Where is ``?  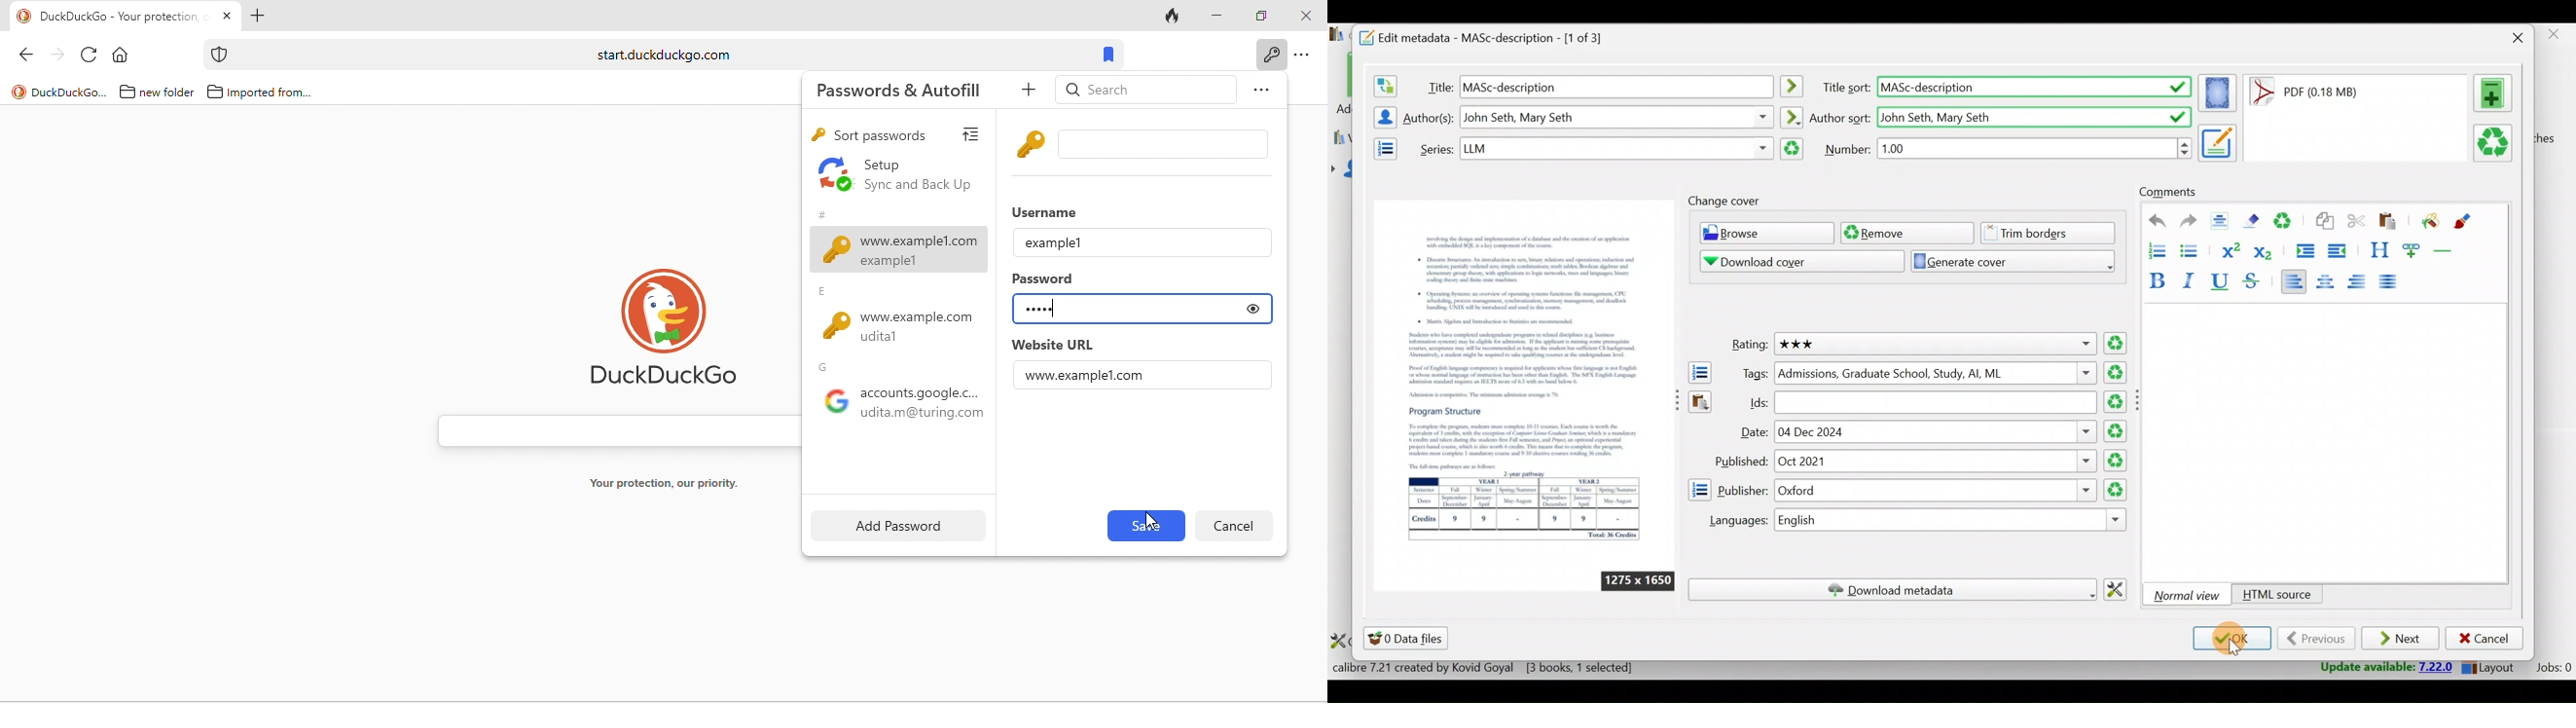
 is located at coordinates (2034, 88).